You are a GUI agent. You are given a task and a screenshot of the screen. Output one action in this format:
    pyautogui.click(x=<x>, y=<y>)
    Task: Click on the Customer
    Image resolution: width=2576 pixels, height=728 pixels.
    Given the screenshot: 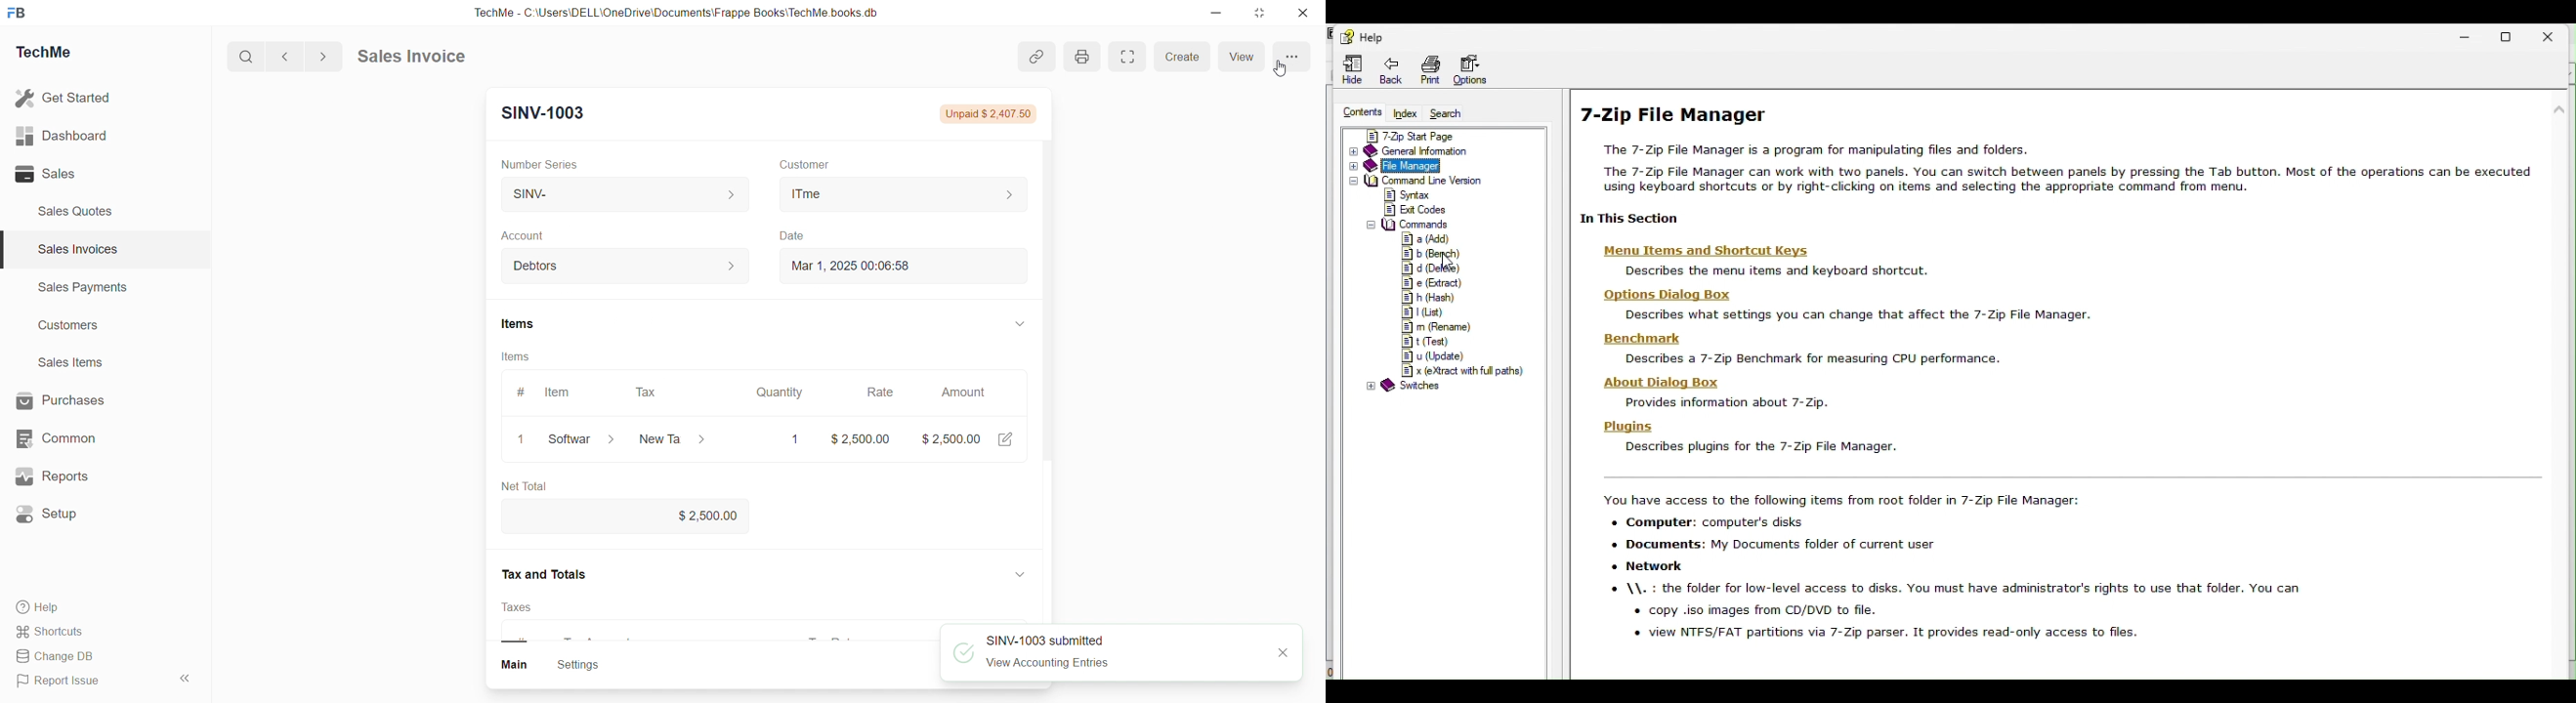 What is the action you would take?
    pyautogui.click(x=812, y=164)
    